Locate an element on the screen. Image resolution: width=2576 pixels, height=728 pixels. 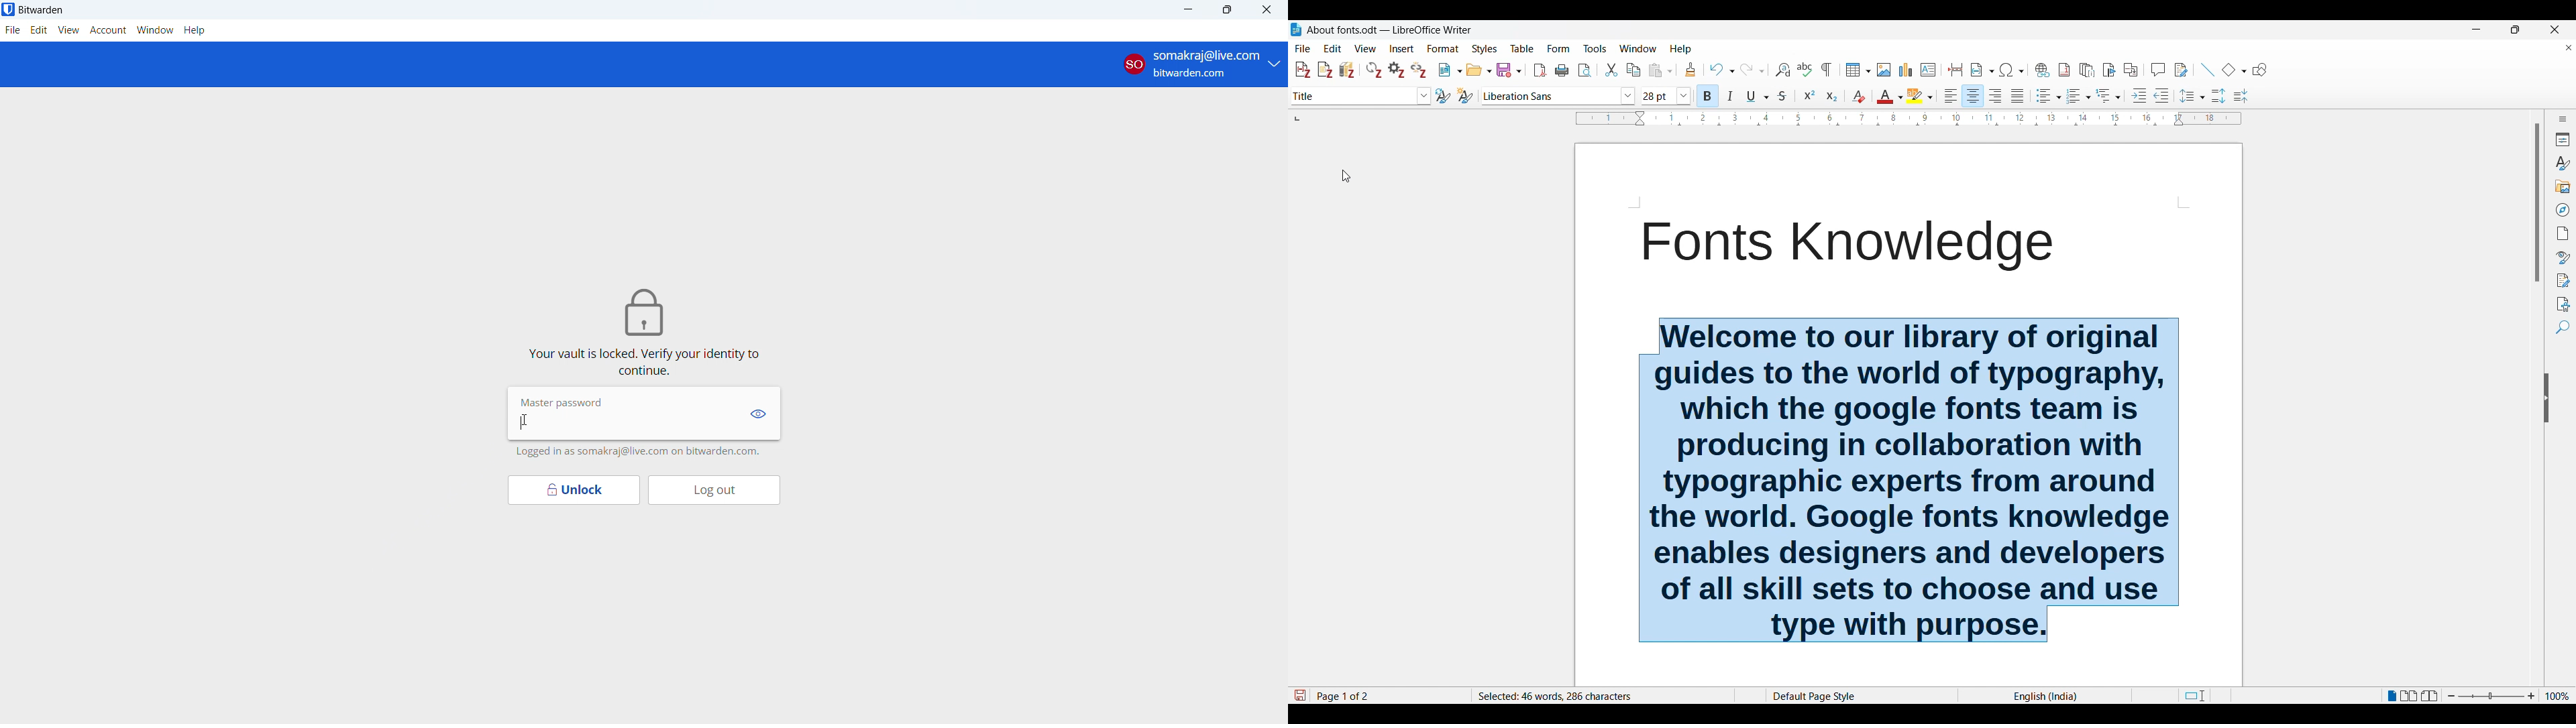
Add/Edit citation is located at coordinates (1303, 70).